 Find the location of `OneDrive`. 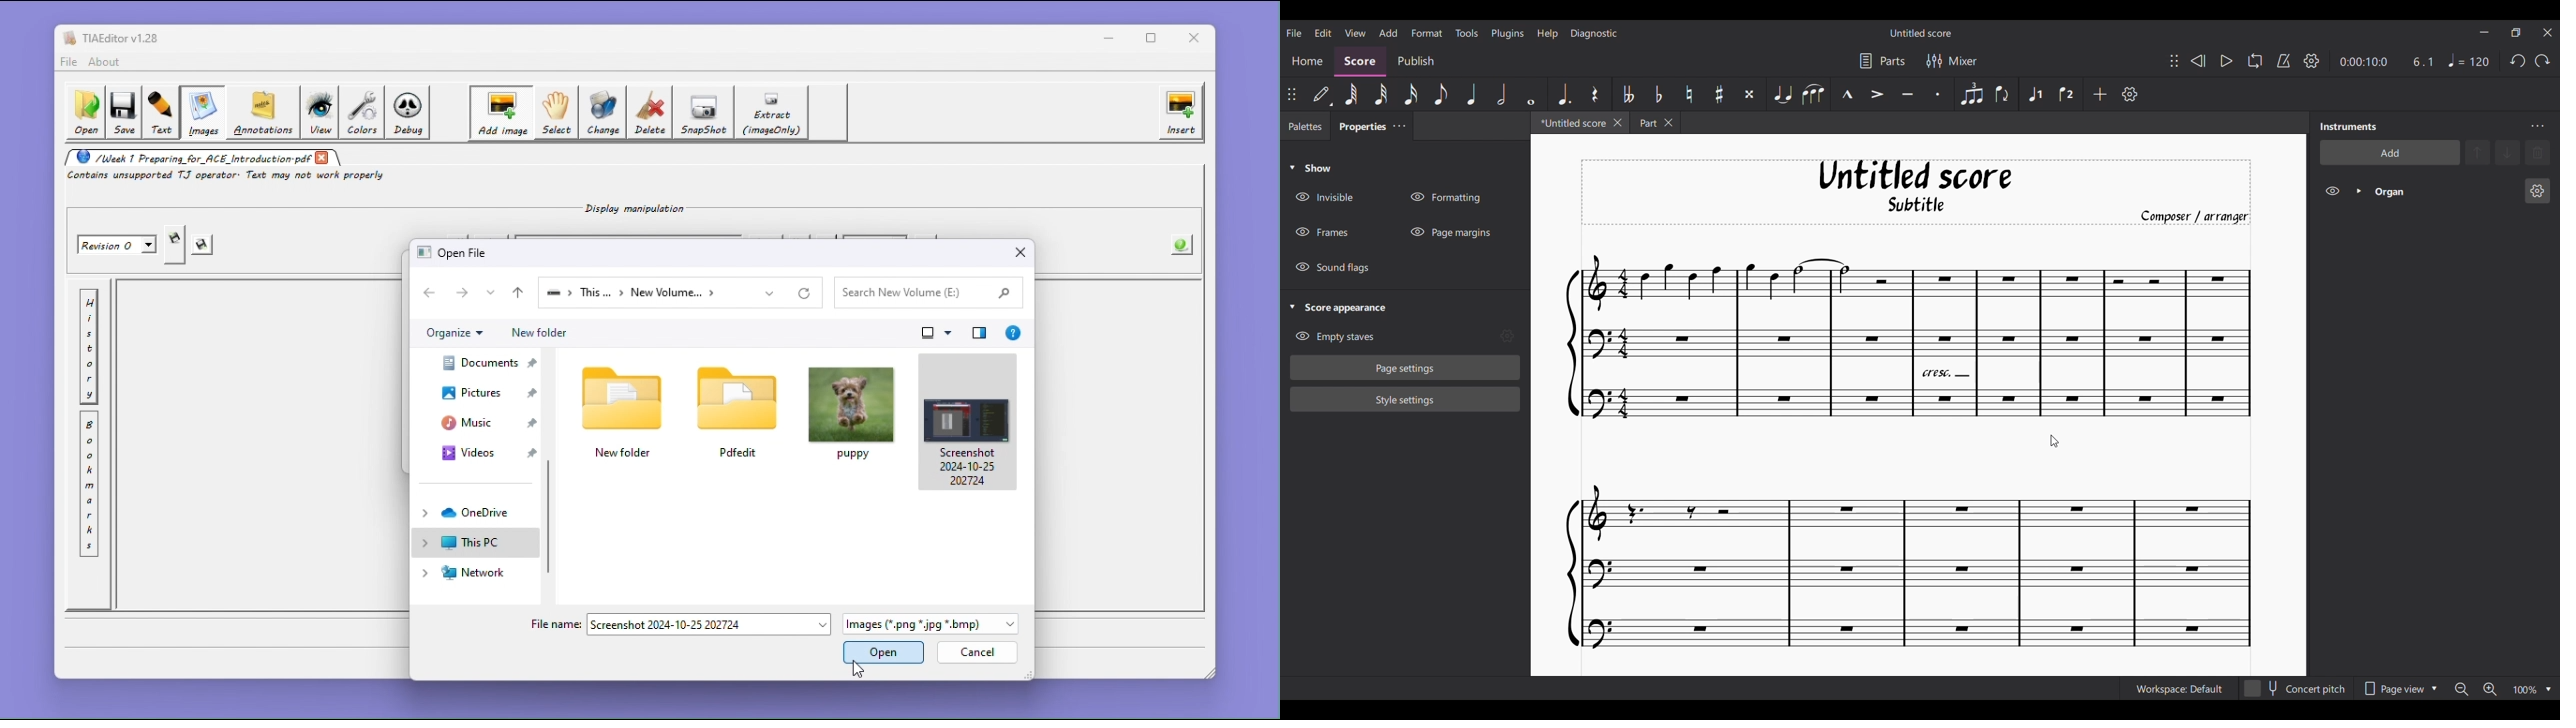

OneDrive is located at coordinates (474, 513).